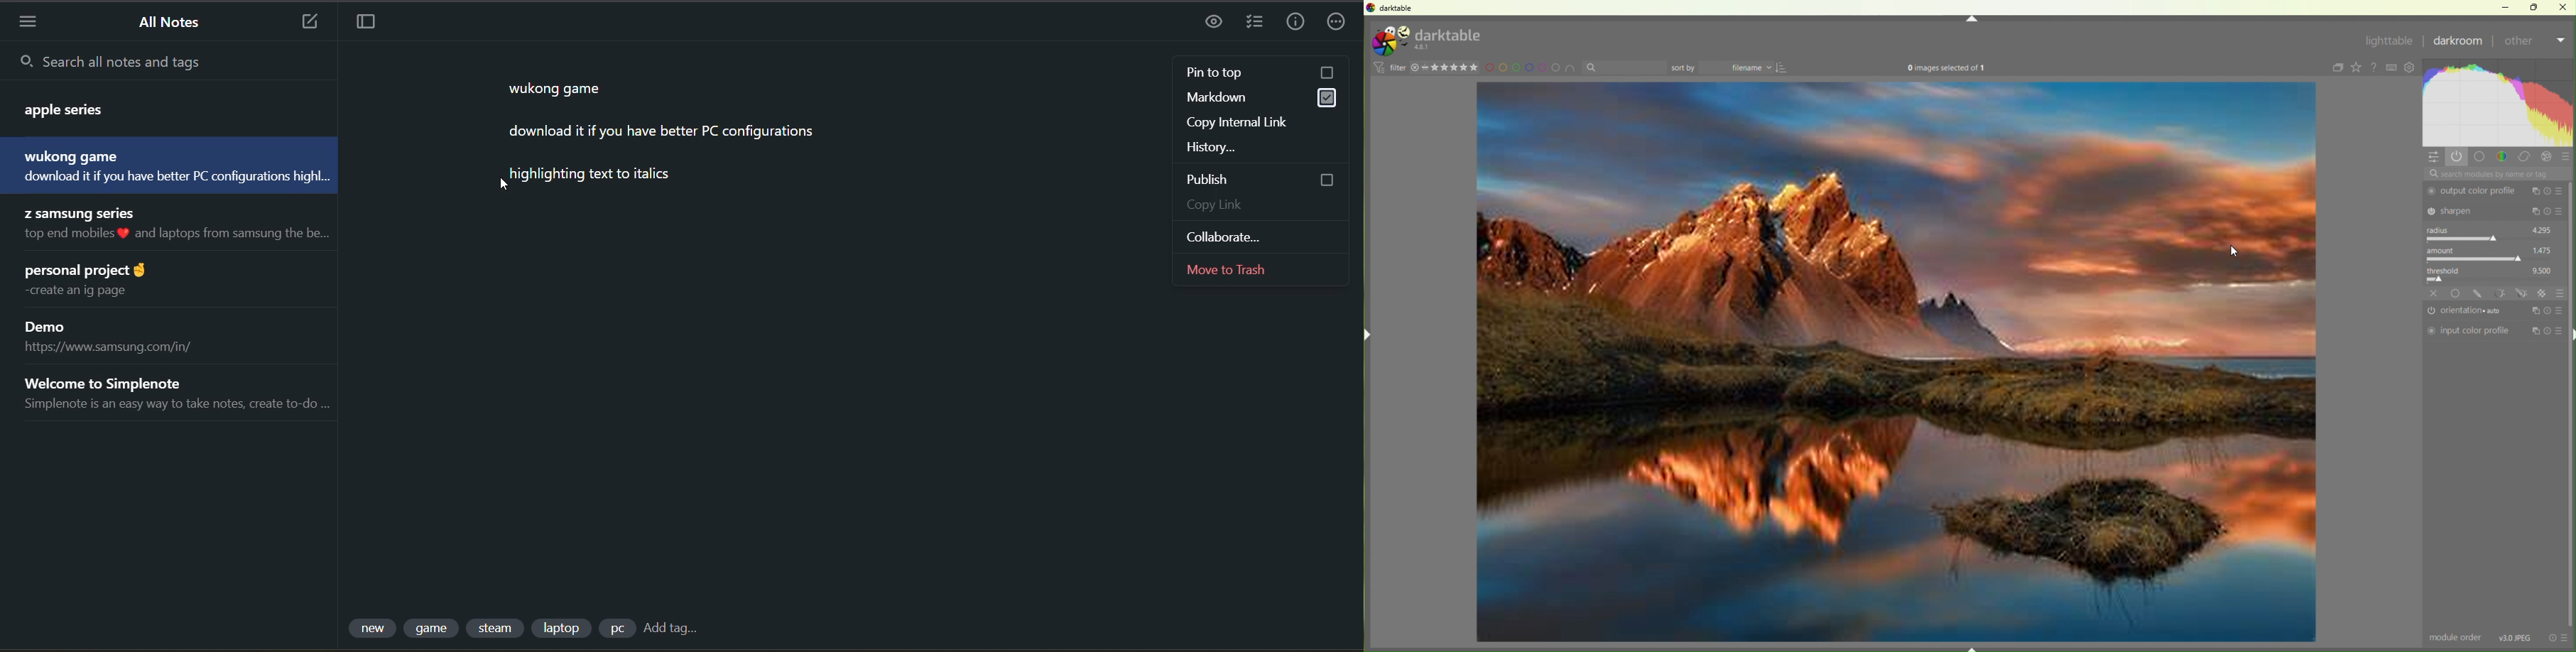 Image resolution: width=2576 pixels, height=672 pixels. What do you see at coordinates (2567, 158) in the screenshot?
I see `Presets ` at bounding box center [2567, 158].